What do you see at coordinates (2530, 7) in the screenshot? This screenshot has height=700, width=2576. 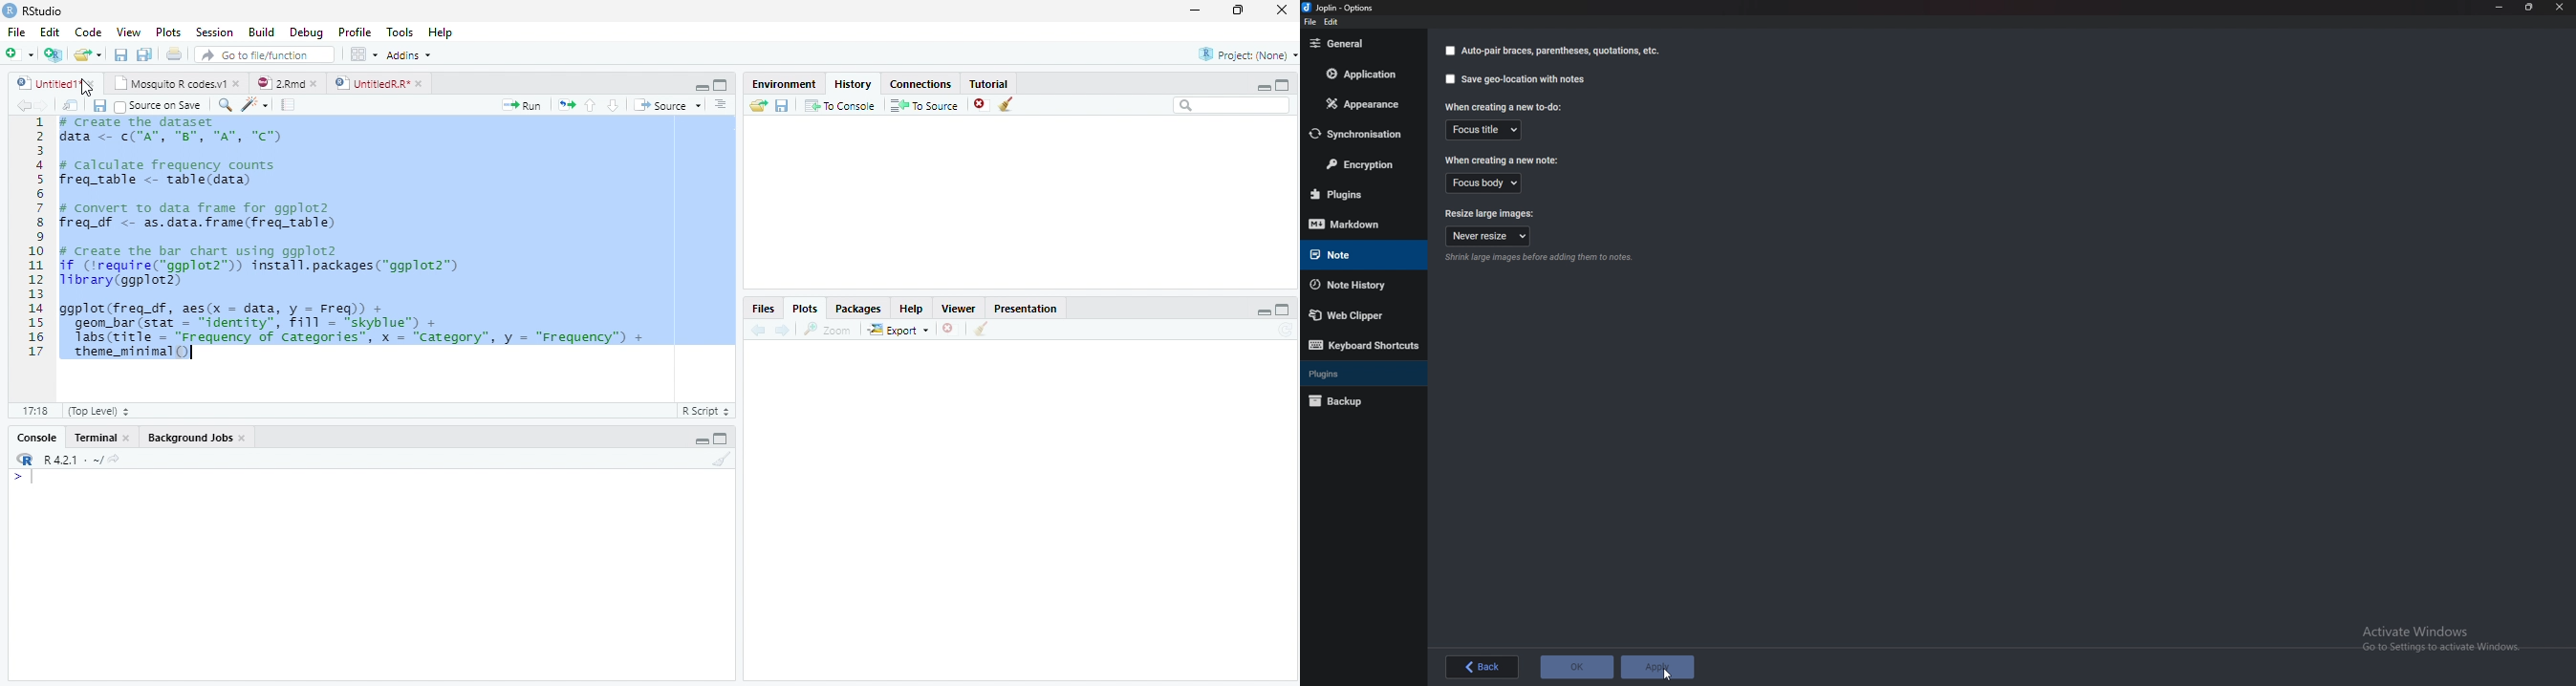 I see `Resize` at bounding box center [2530, 7].